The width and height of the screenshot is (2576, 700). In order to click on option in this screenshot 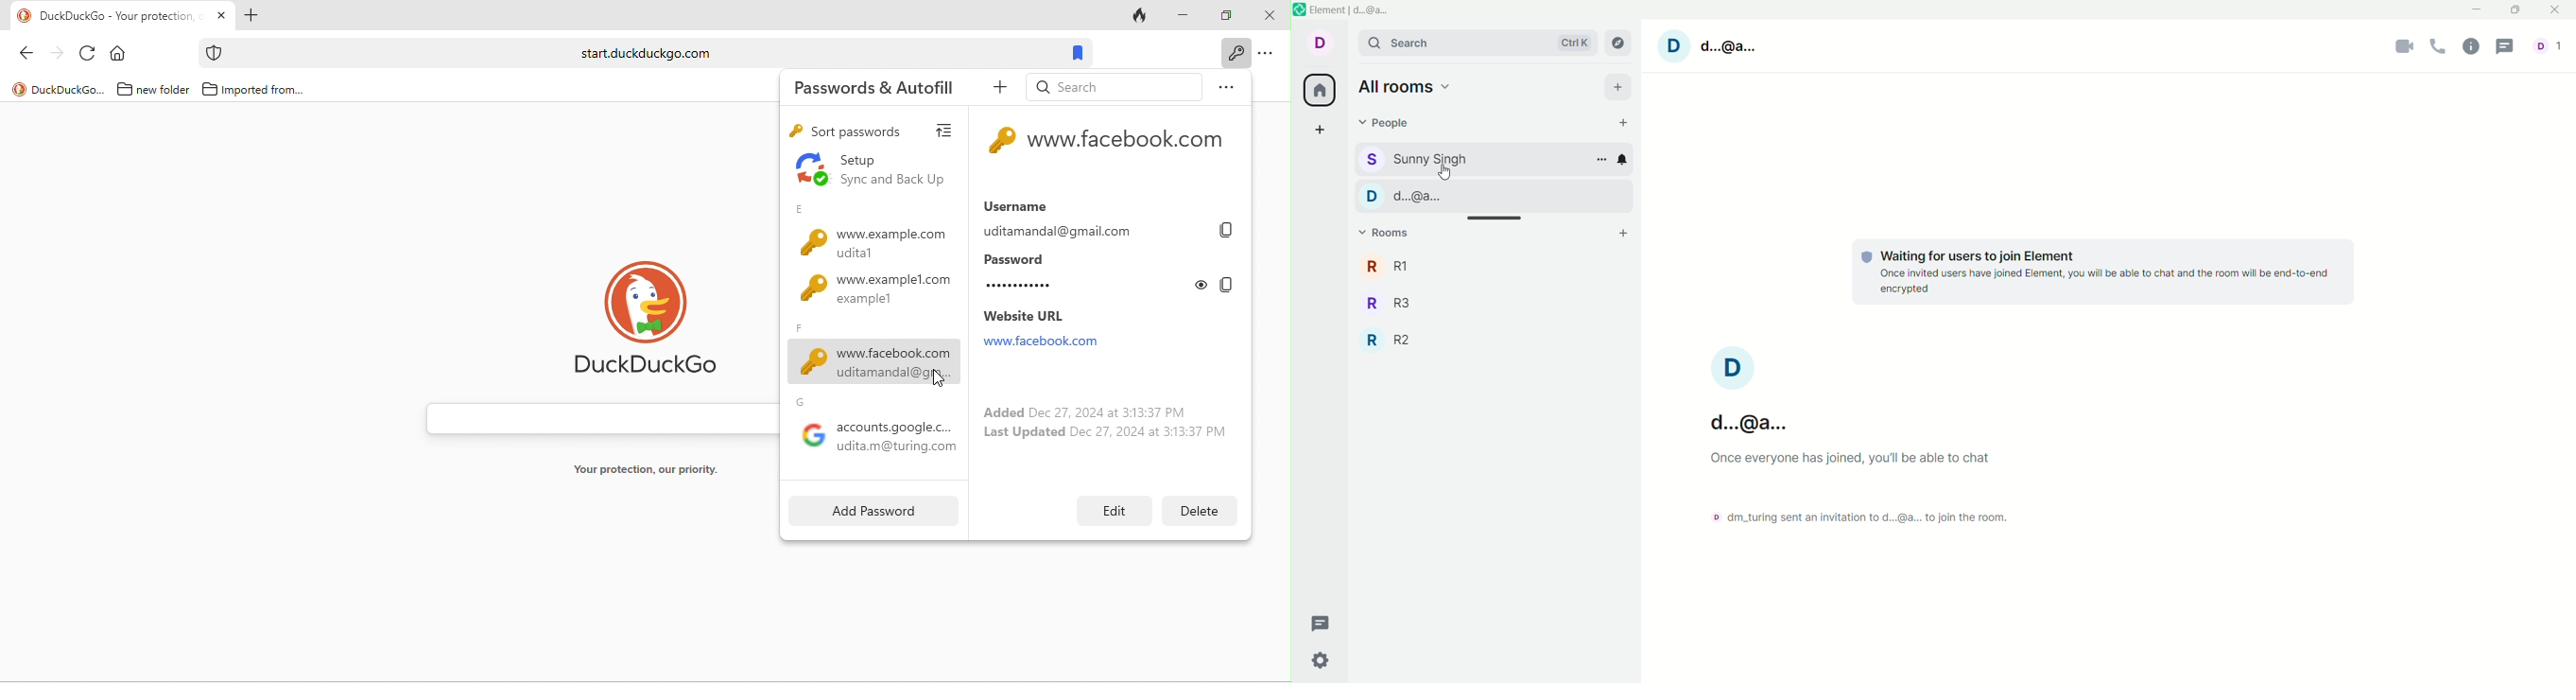, I will do `click(1601, 159)`.